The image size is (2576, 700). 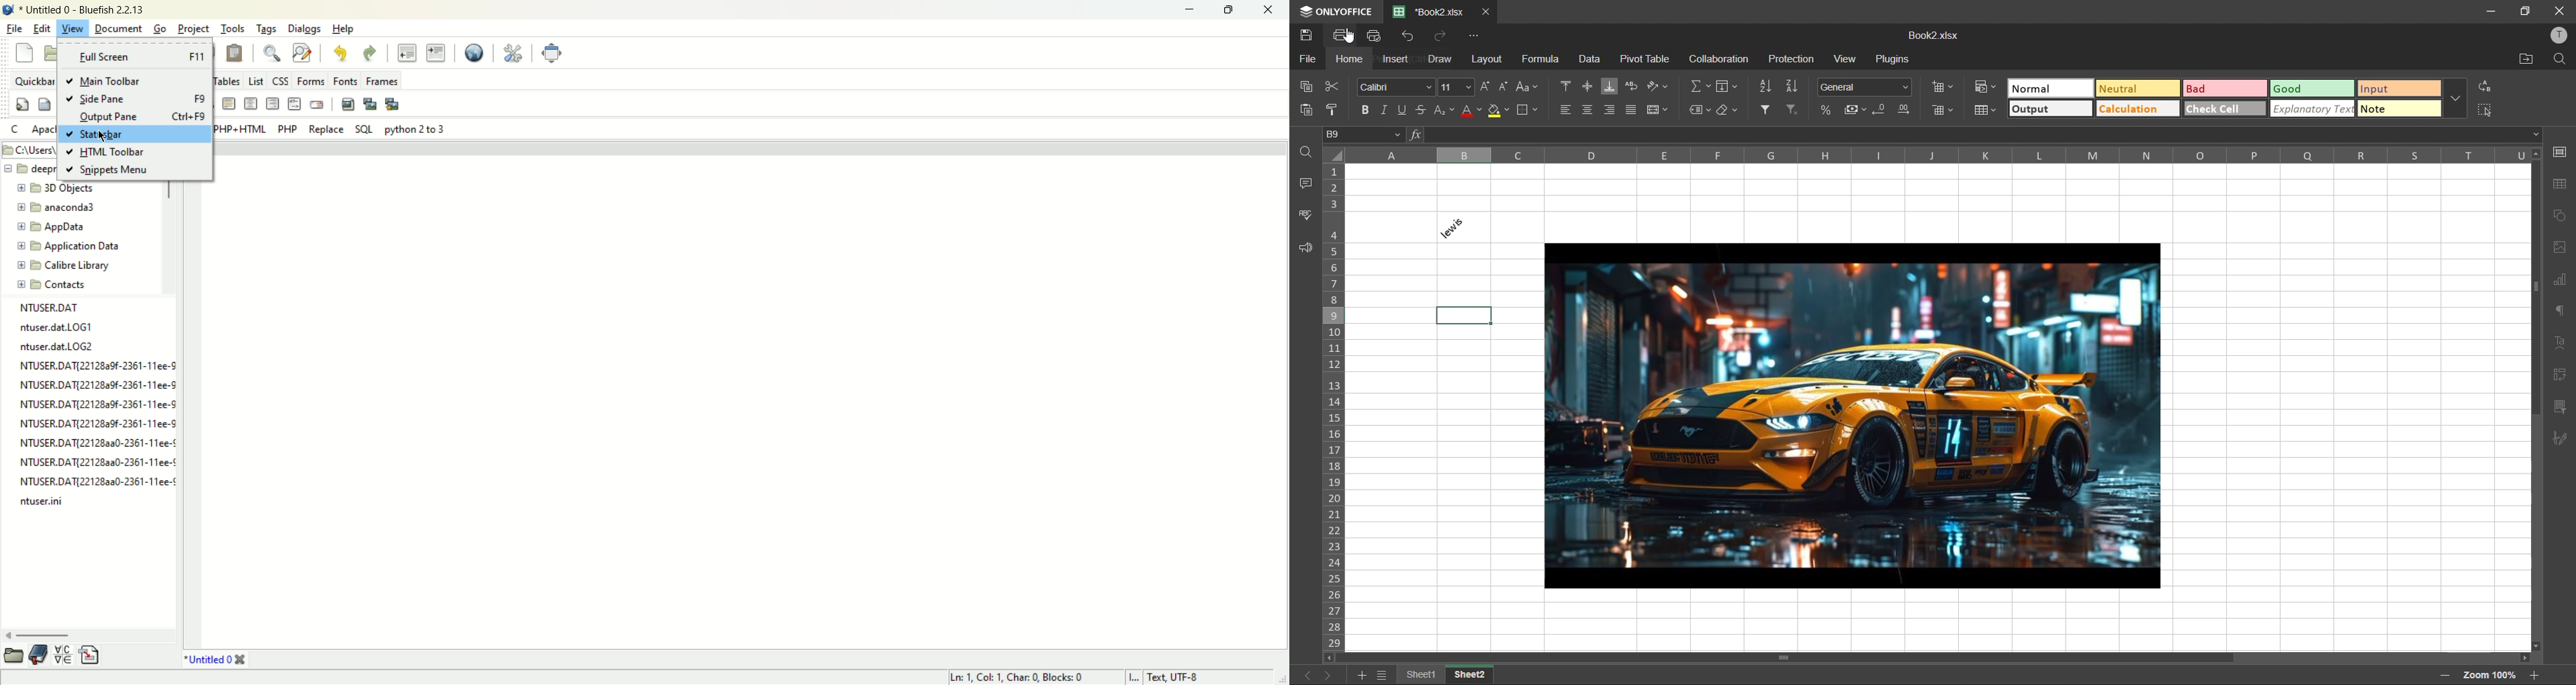 I want to click on print, so click(x=1344, y=34).